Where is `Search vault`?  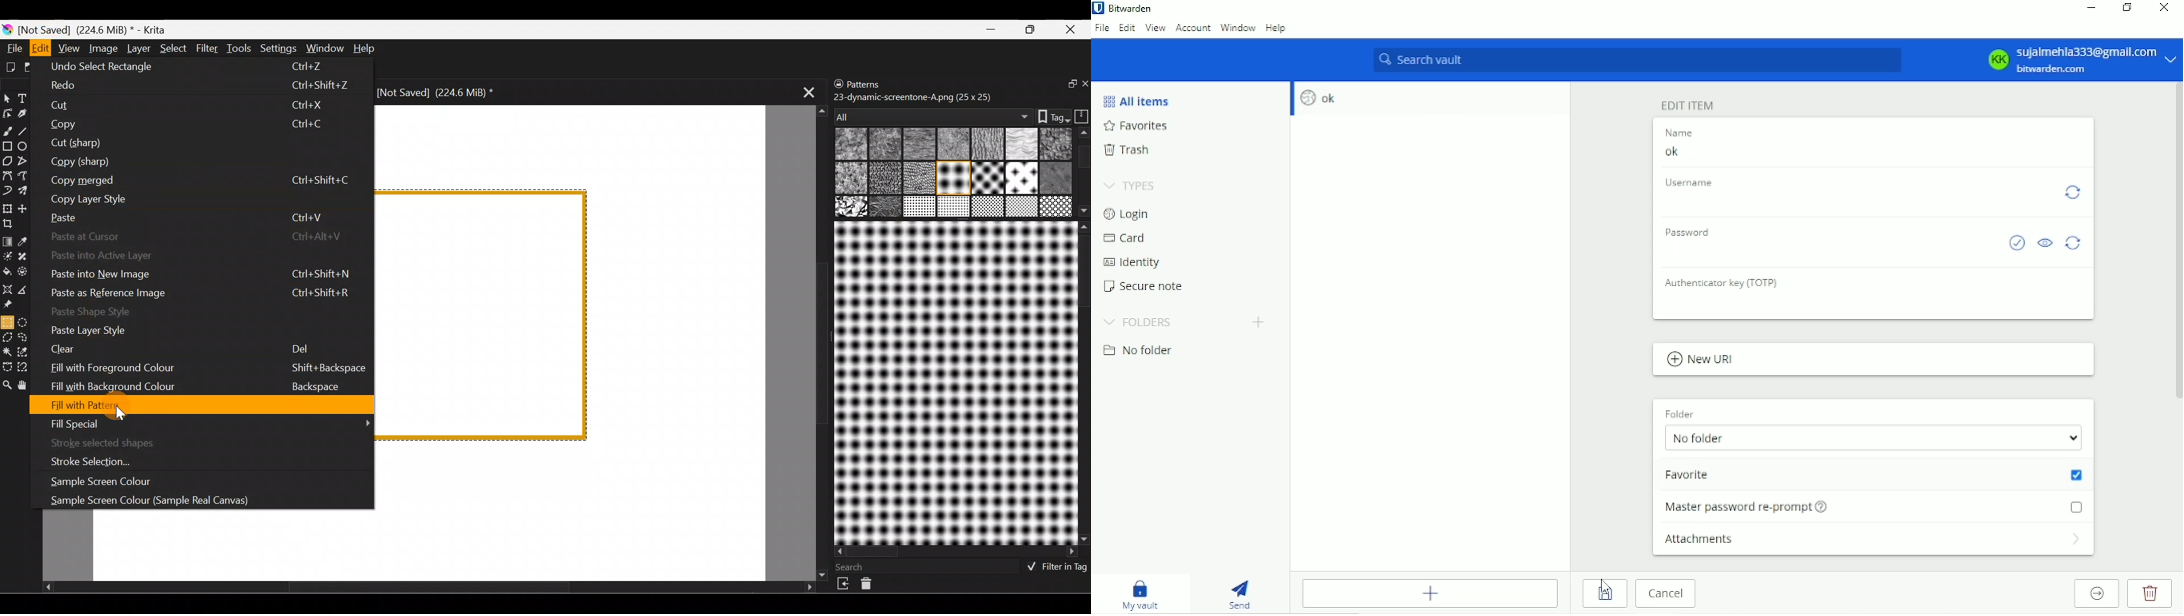 Search vault is located at coordinates (1634, 61).